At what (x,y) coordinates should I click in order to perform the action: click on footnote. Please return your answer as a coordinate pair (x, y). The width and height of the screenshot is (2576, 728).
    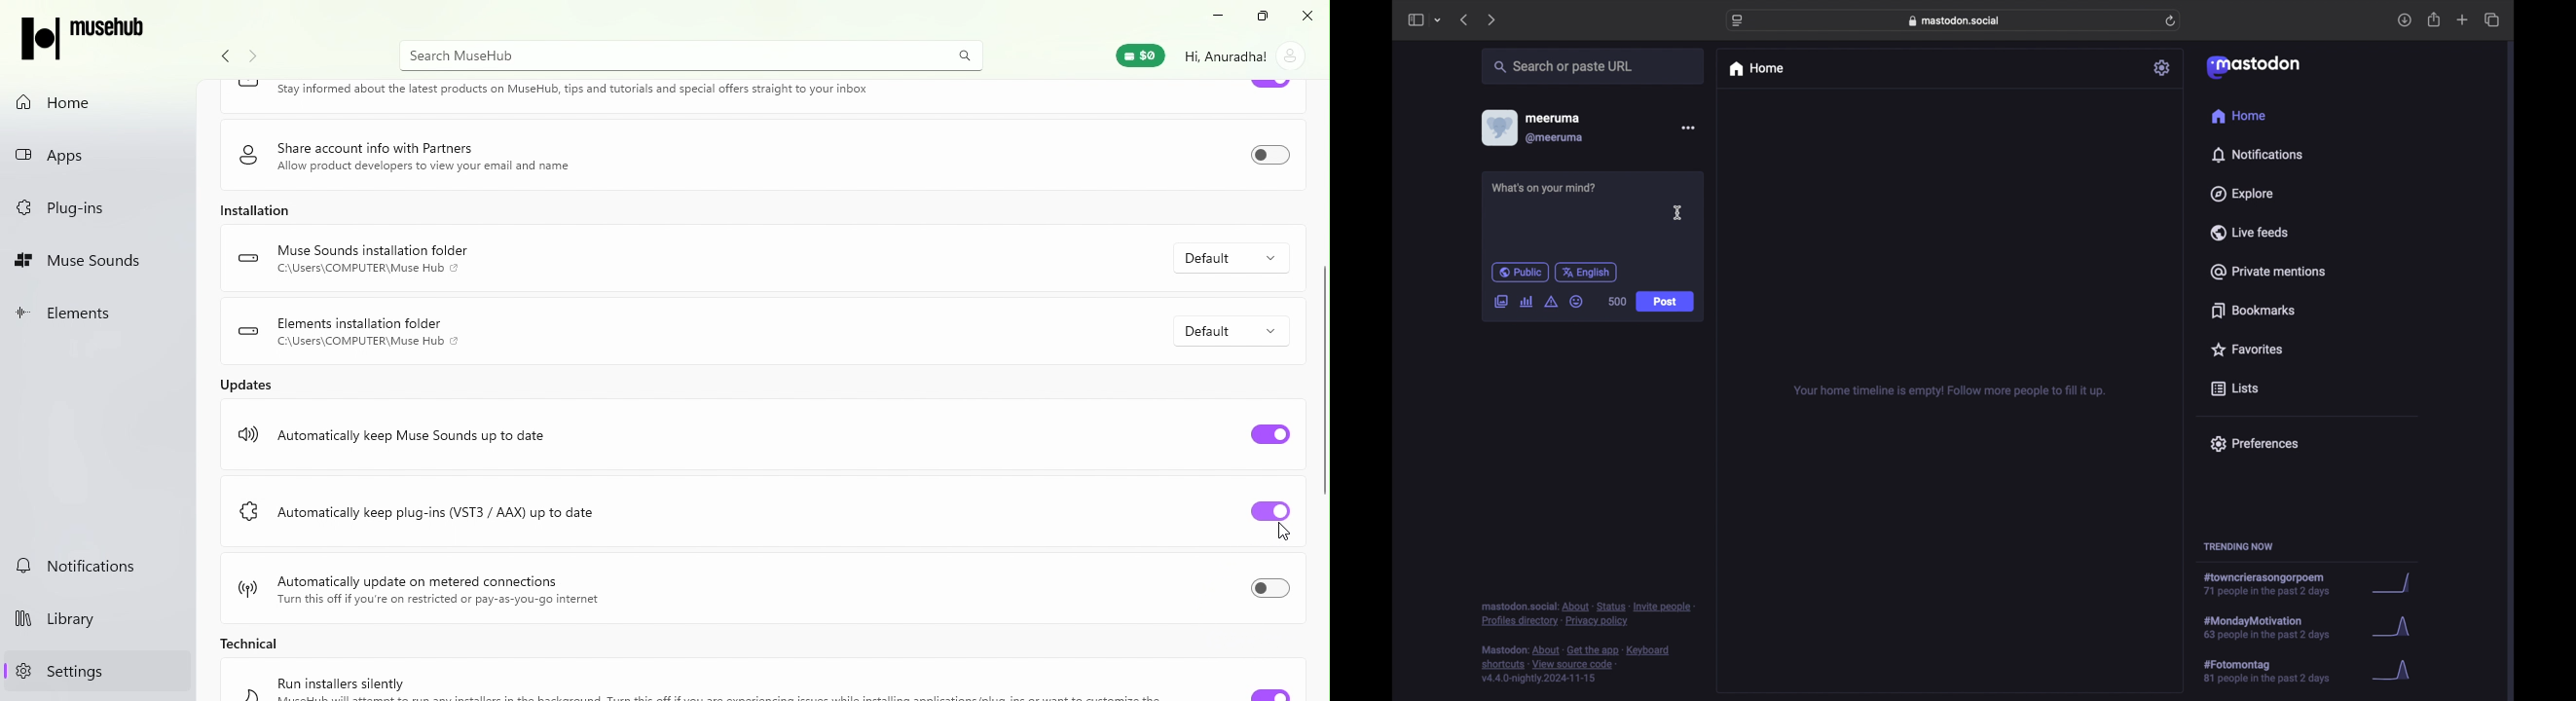
    Looking at the image, I should click on (1588, 615).